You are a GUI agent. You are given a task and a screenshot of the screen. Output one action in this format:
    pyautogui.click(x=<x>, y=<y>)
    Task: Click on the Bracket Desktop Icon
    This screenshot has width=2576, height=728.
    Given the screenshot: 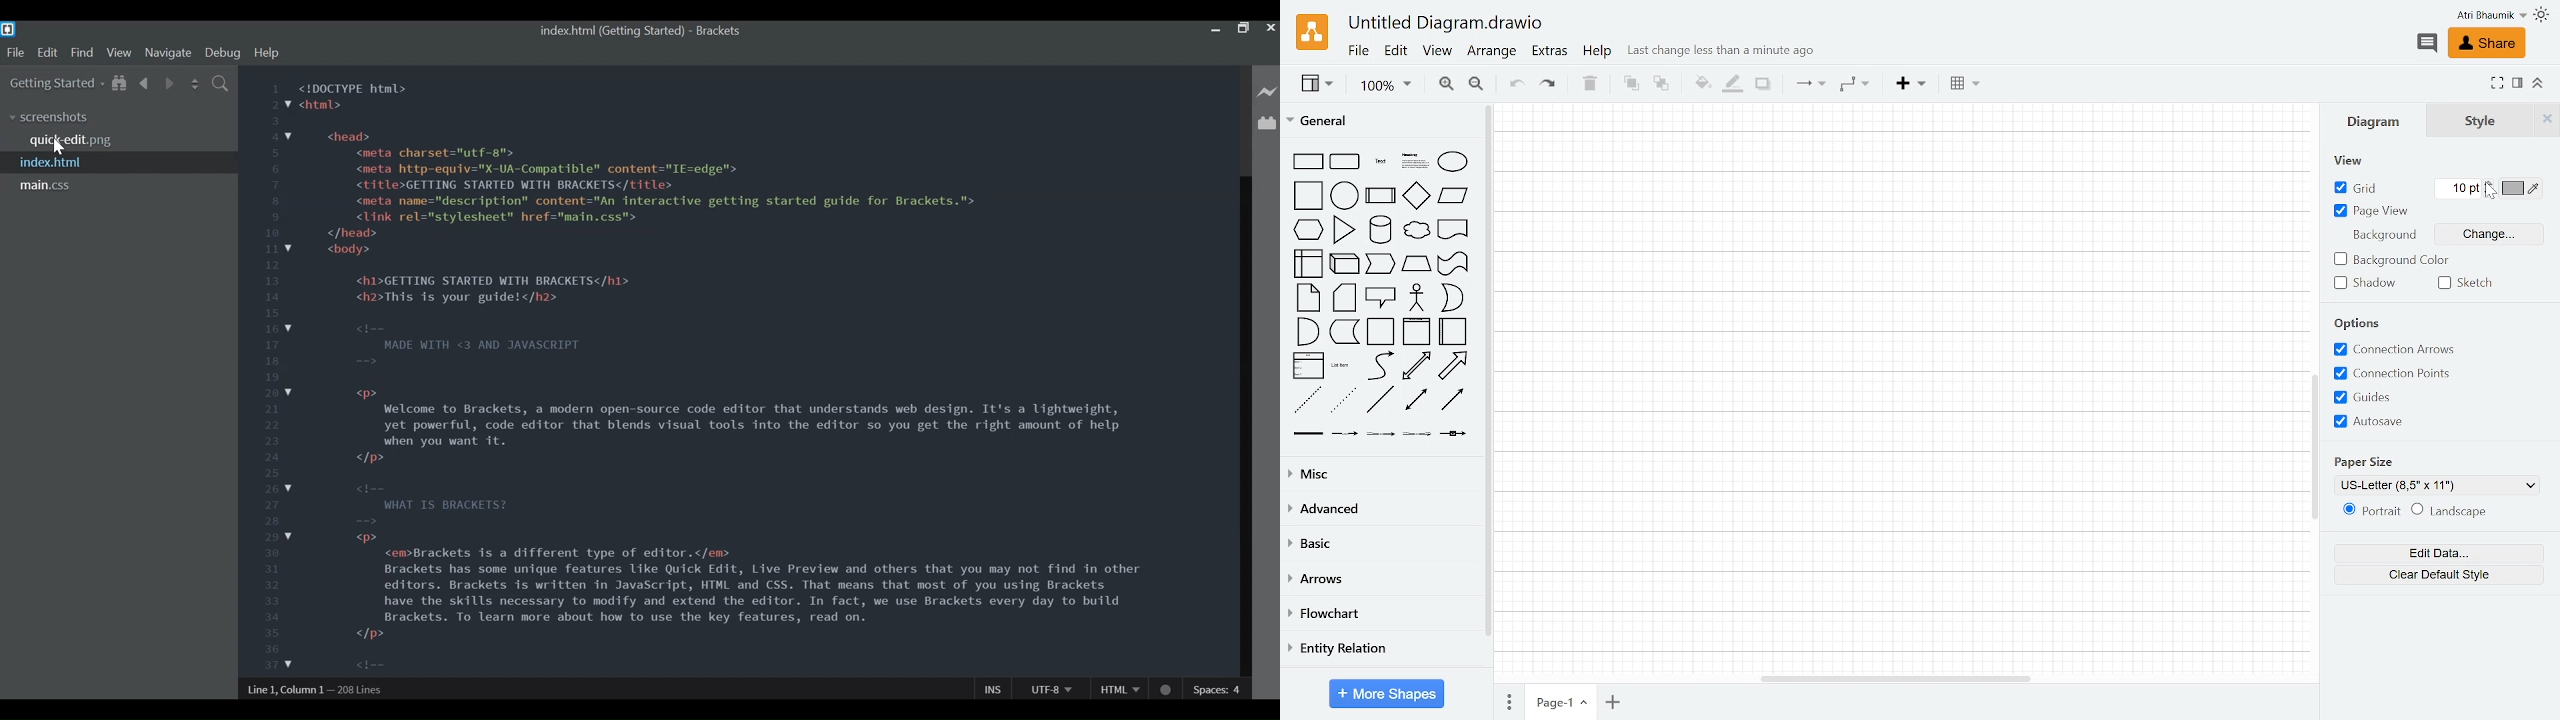 What is the action you would take?
    pyautogui.click(x=9, y=29)
    